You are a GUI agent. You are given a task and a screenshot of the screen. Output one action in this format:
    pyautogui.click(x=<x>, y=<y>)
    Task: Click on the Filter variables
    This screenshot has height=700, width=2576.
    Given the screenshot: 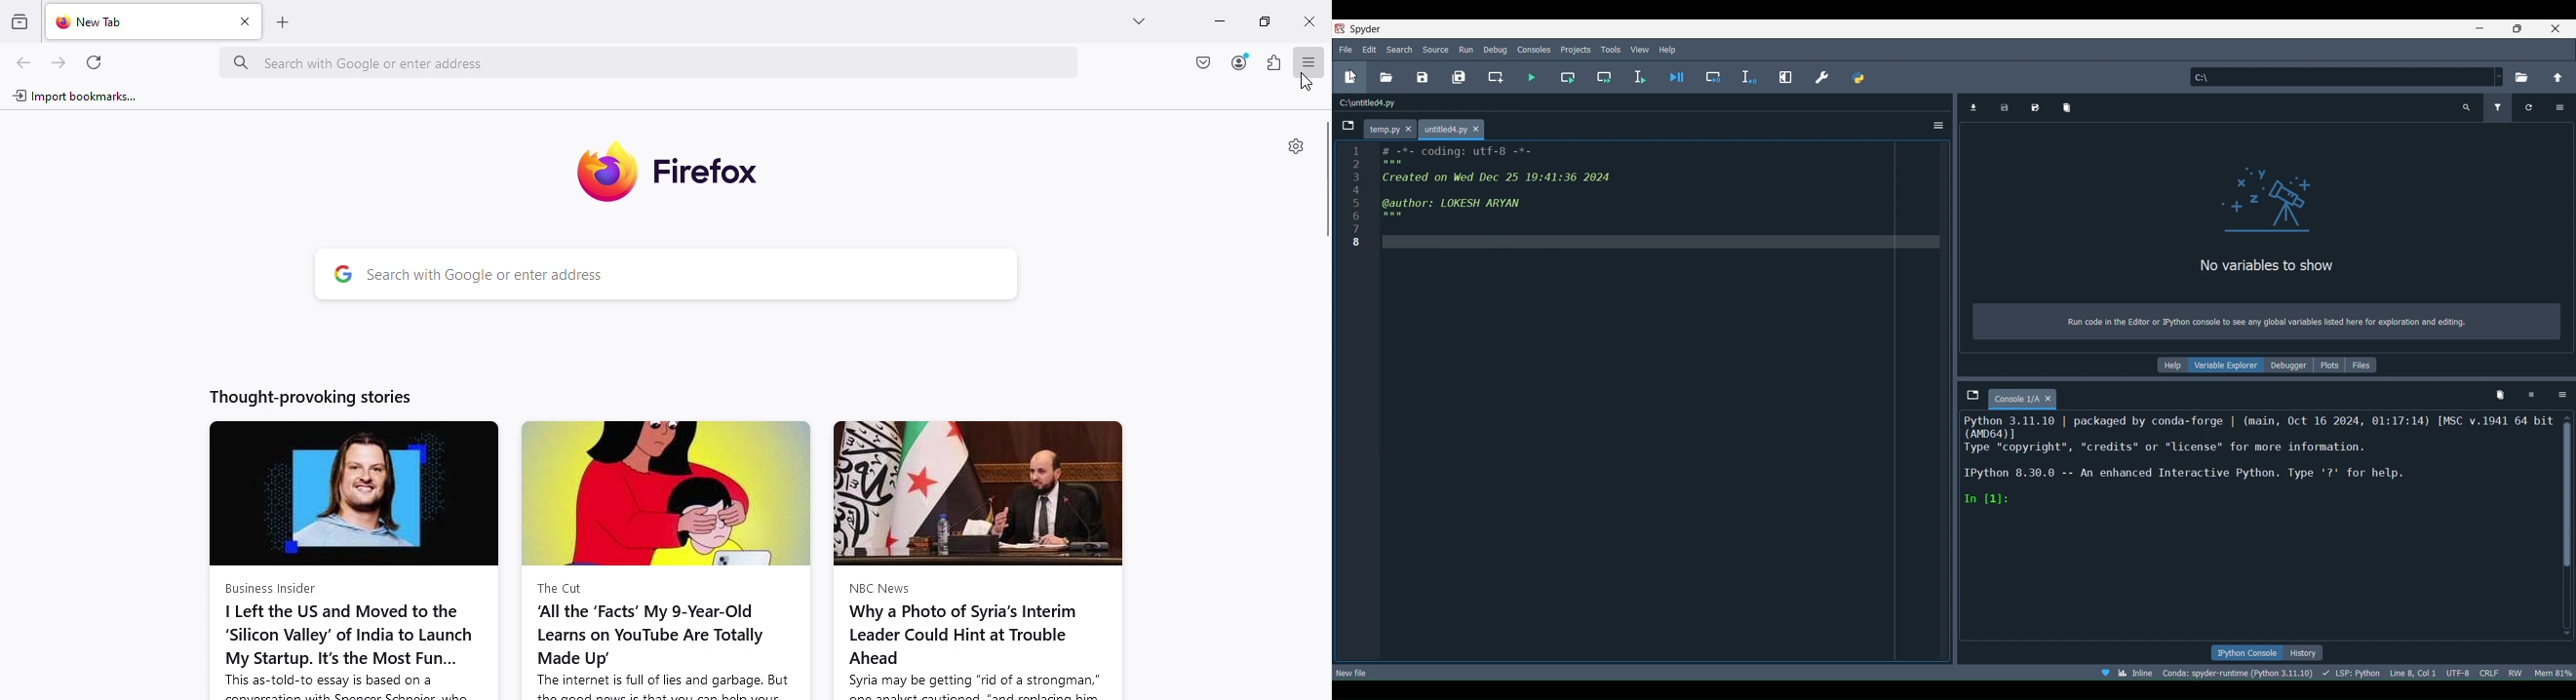 What is the action you would take?
    pyautogui.click(x=2495, y=107)
    